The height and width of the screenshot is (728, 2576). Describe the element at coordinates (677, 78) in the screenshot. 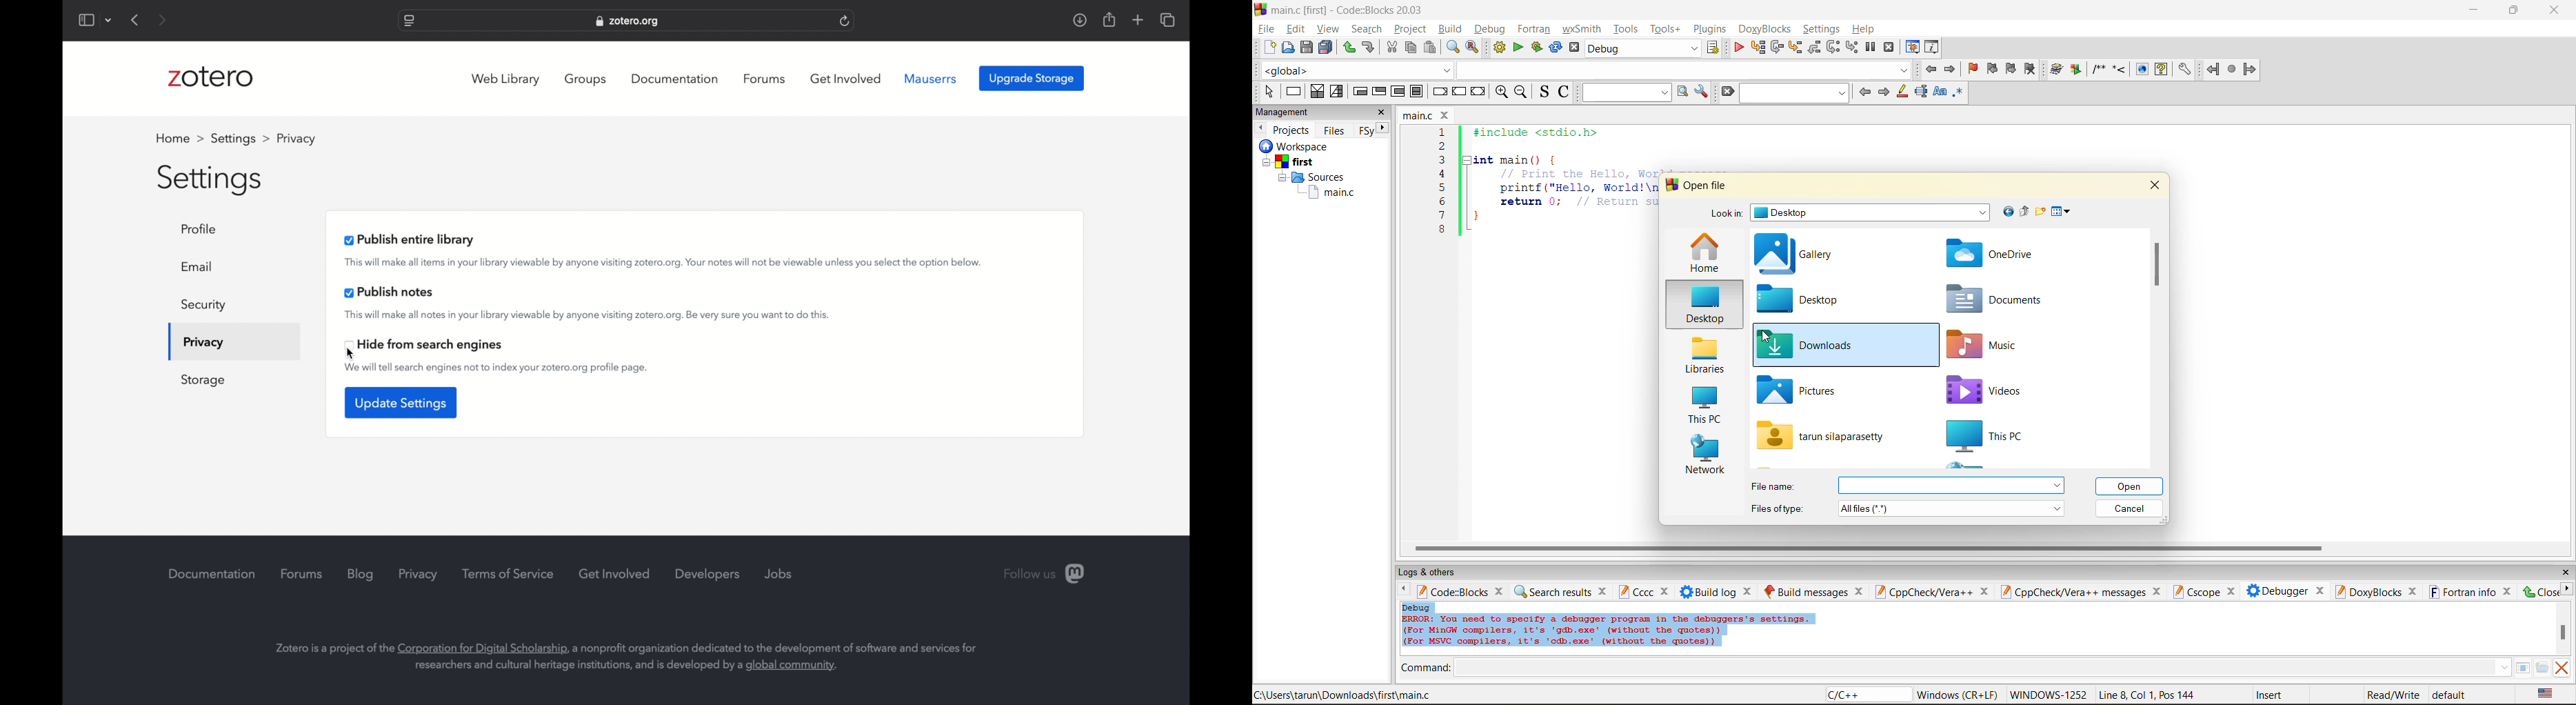

I see `documentation` at that location.